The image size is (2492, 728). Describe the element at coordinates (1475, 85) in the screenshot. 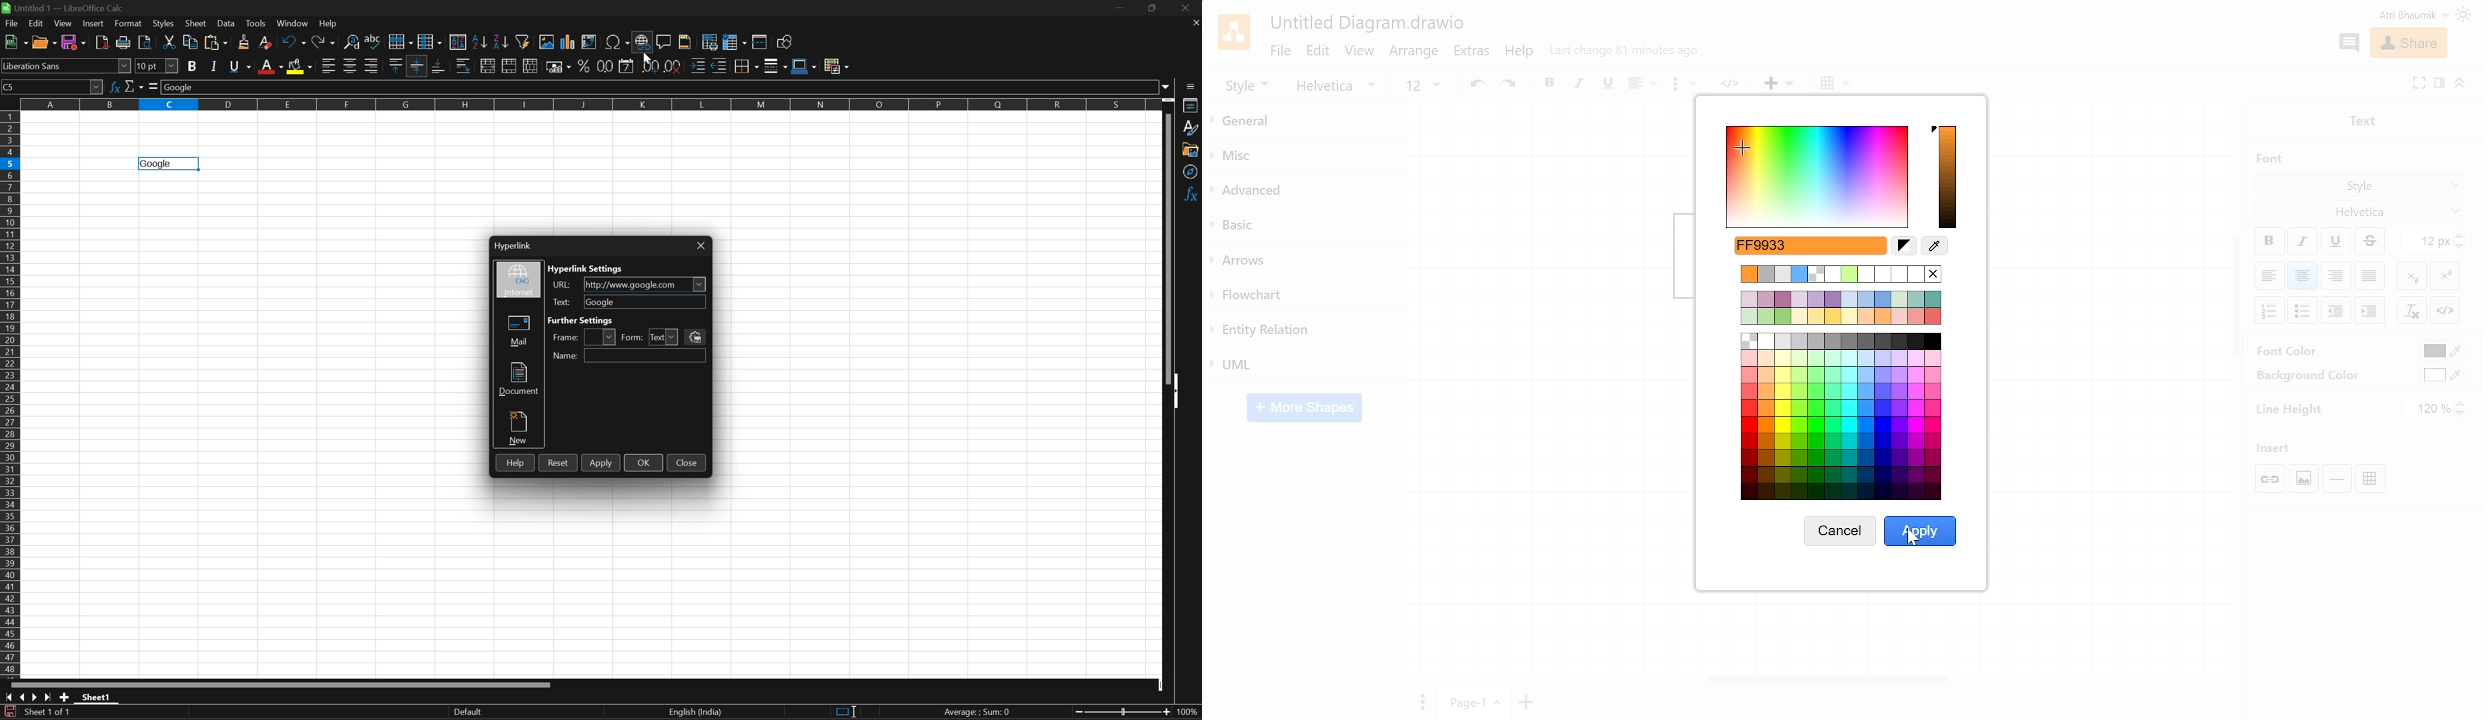

I see `undo` at that location.